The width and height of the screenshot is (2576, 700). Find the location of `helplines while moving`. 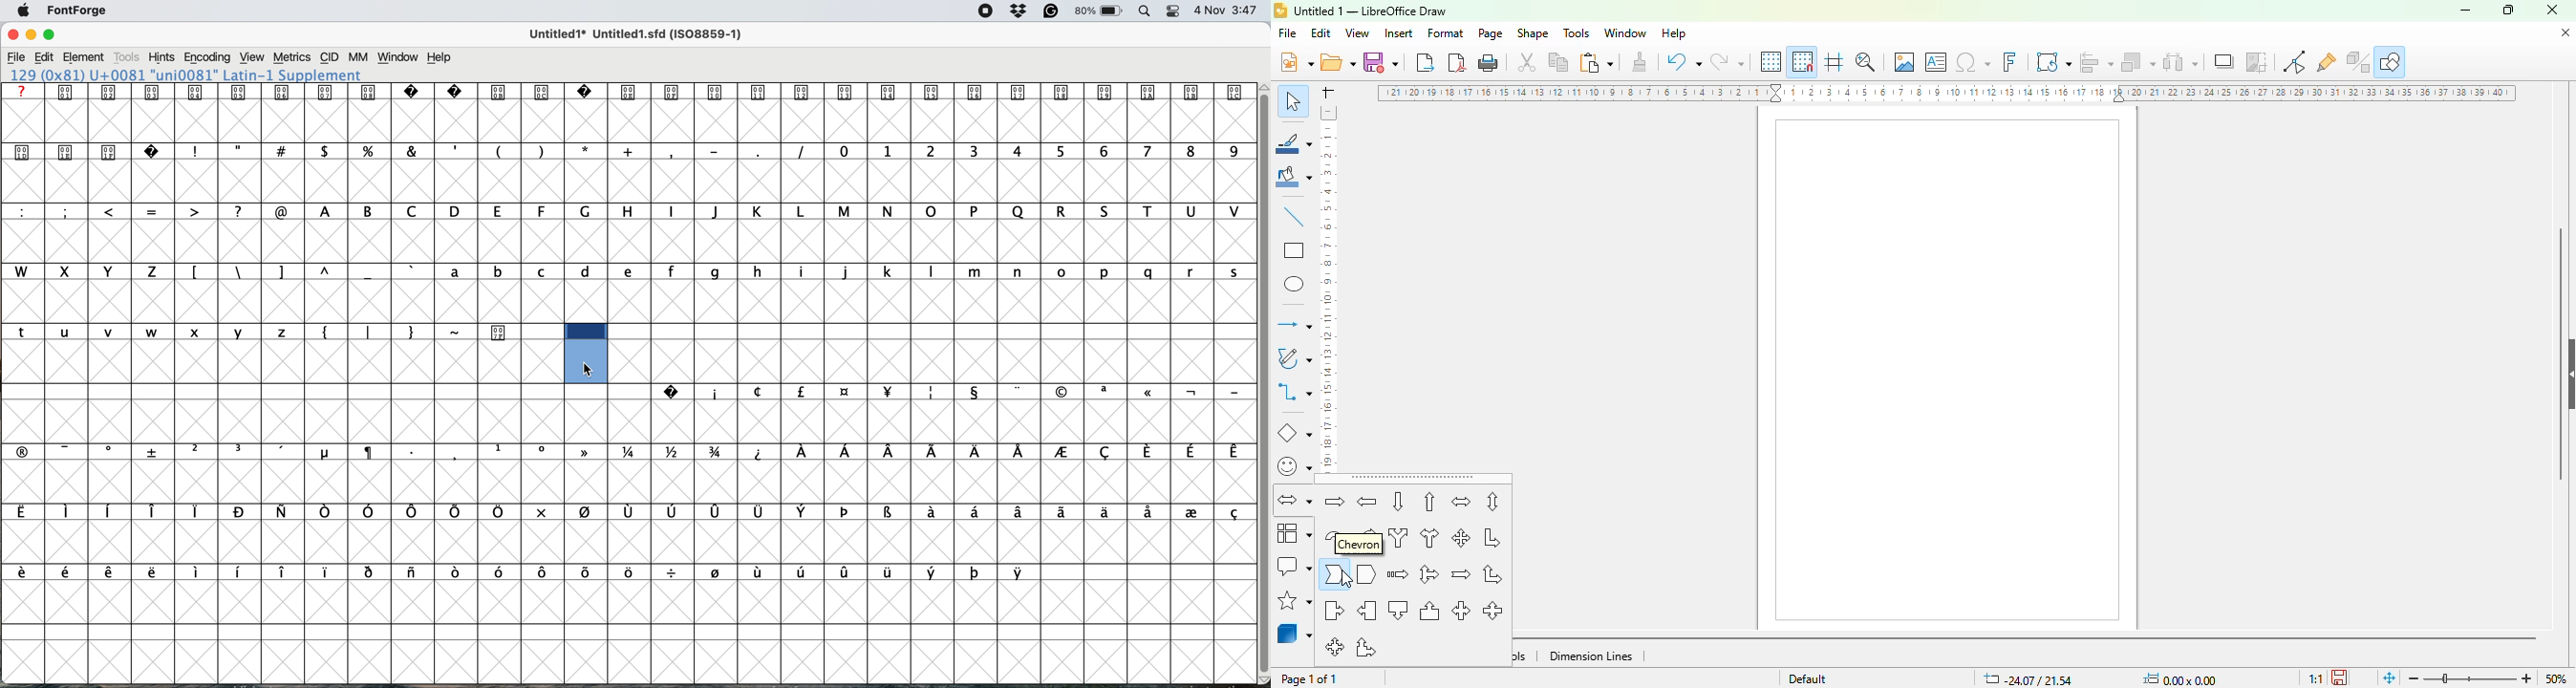

helplines while moving is located at coordinates (1835, 61).